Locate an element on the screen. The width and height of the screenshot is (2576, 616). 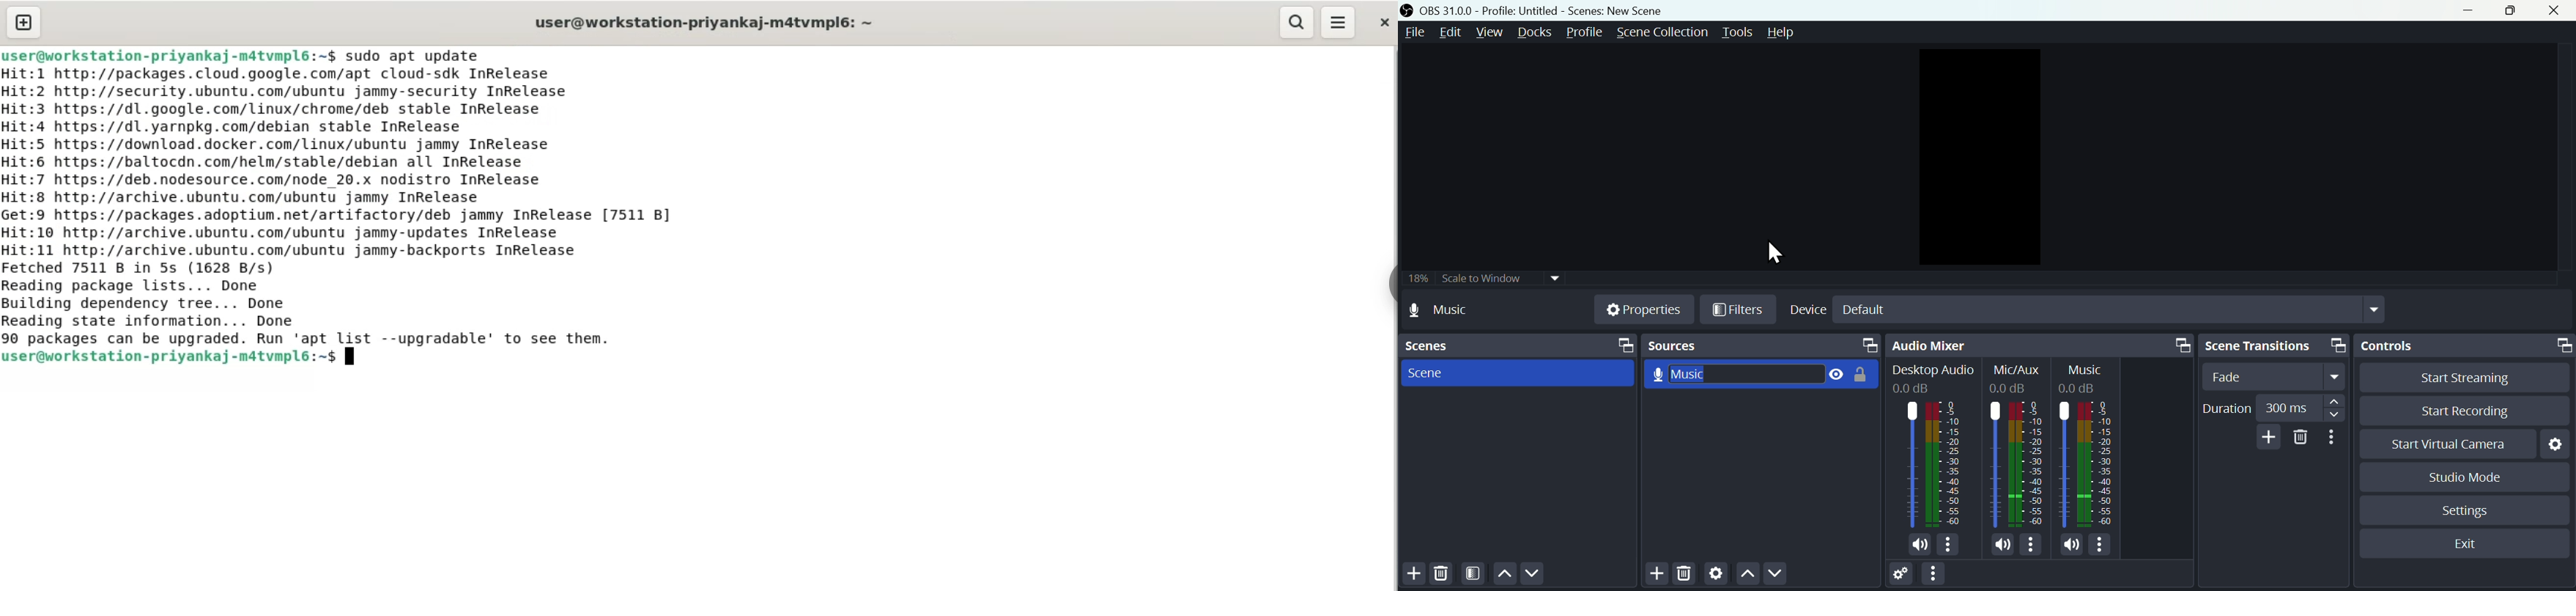
minimise is located at coordinates (2468, 13).